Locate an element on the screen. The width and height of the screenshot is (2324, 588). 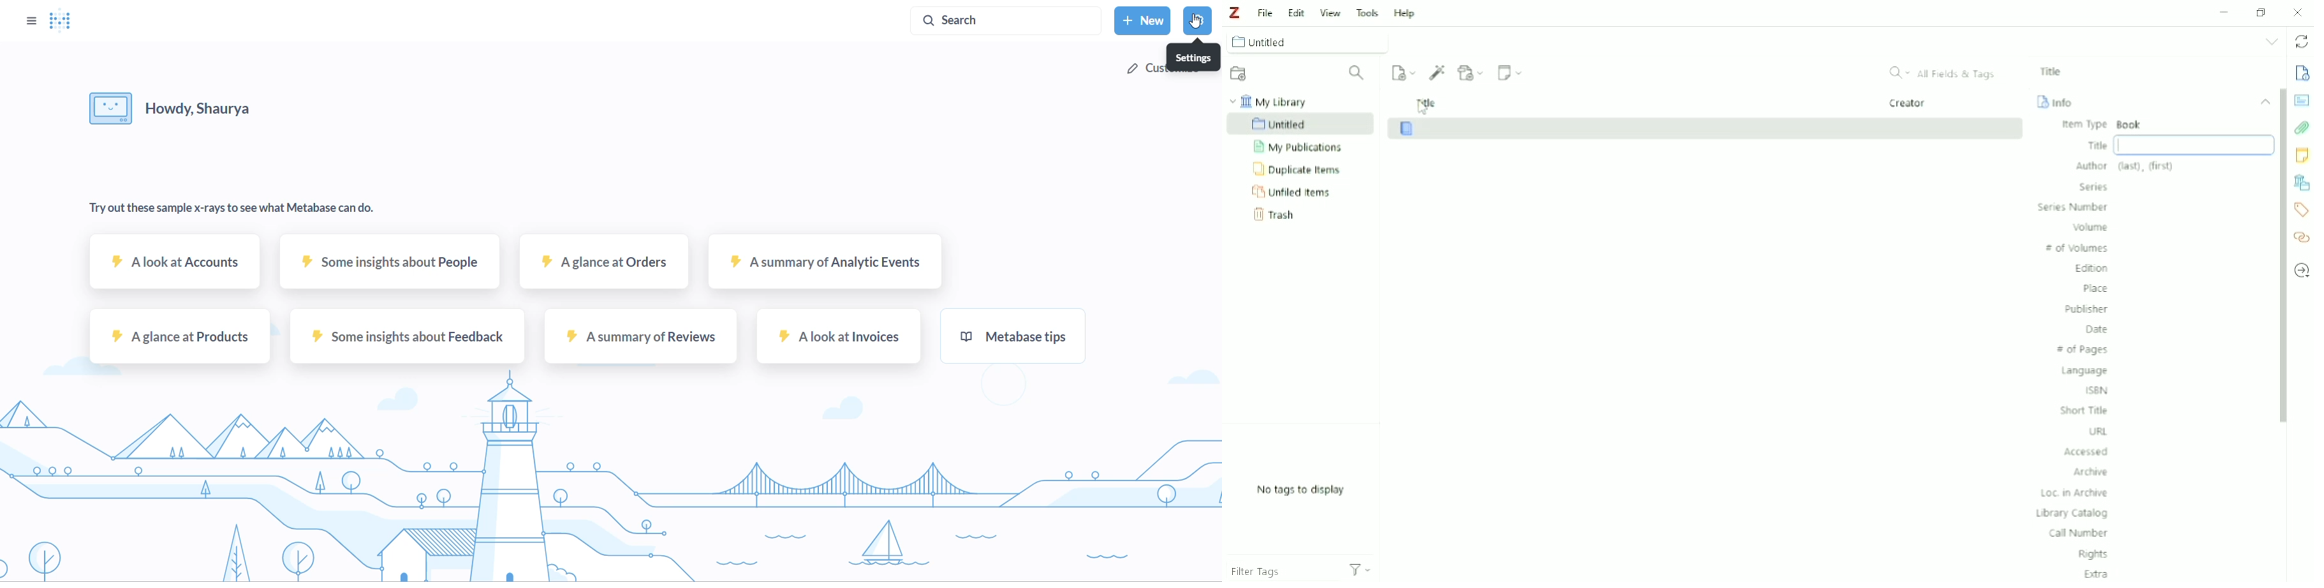
URL is located at coordinates (2099, 432).